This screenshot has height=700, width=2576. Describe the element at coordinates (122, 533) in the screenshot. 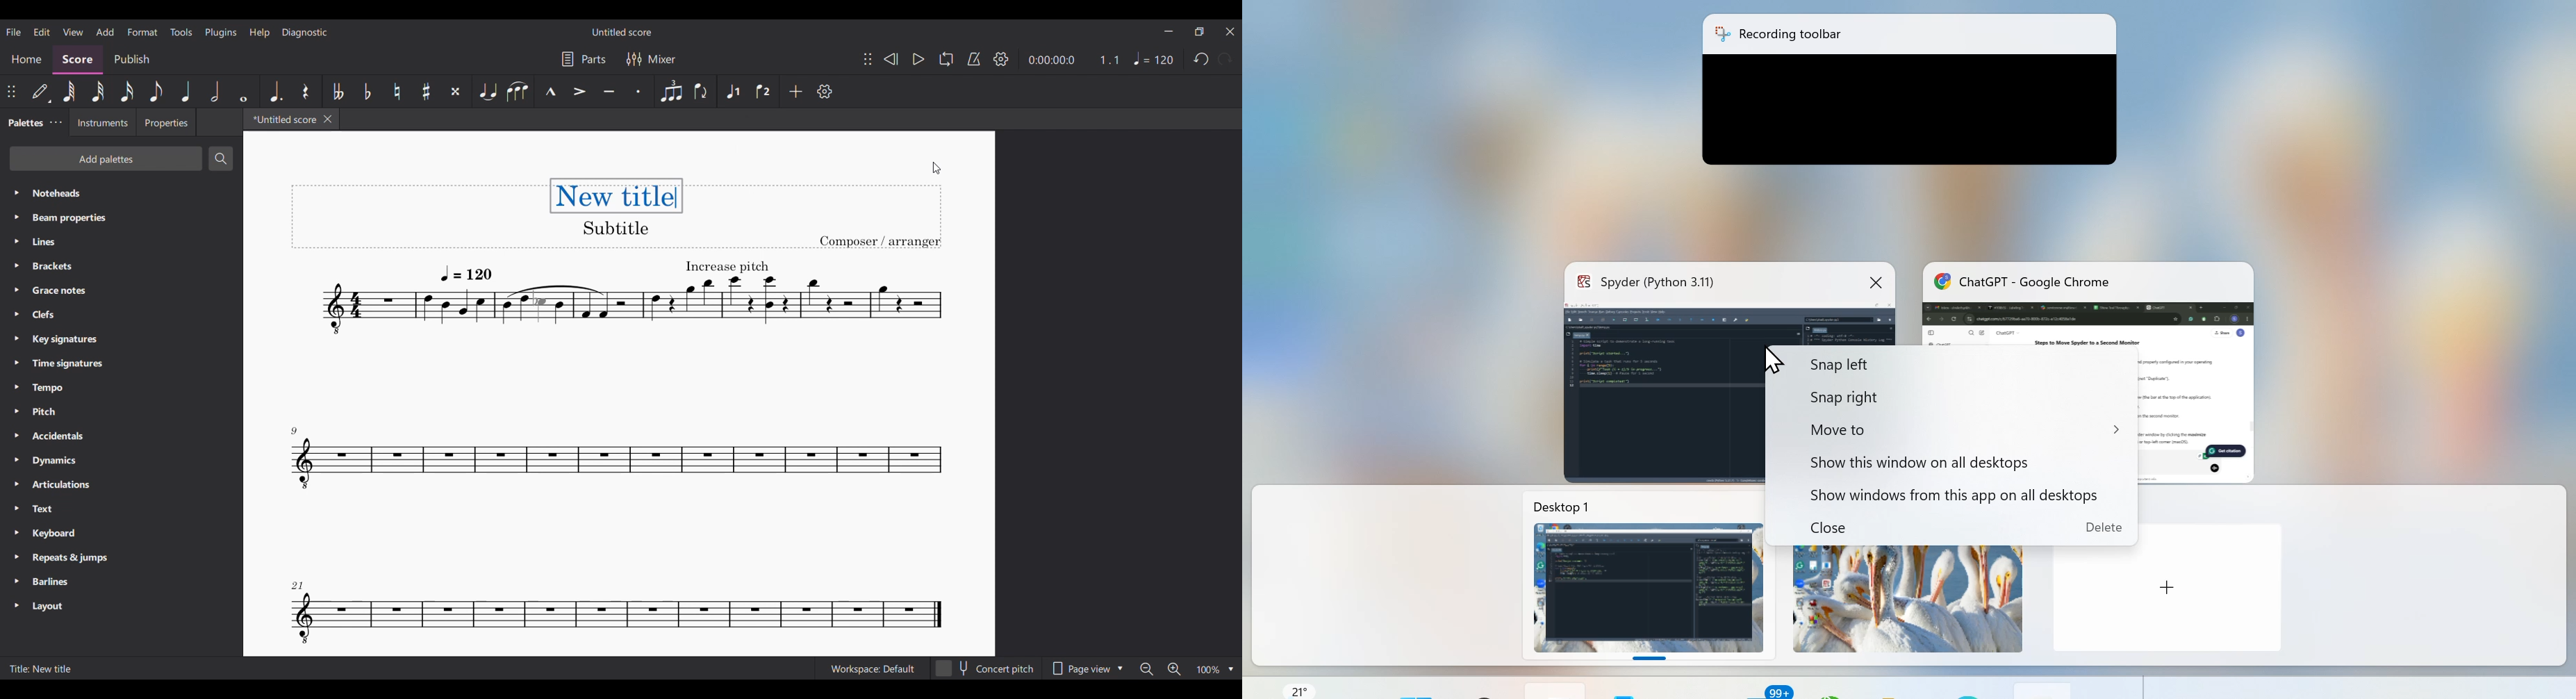

I see `Keyboard` at that location.